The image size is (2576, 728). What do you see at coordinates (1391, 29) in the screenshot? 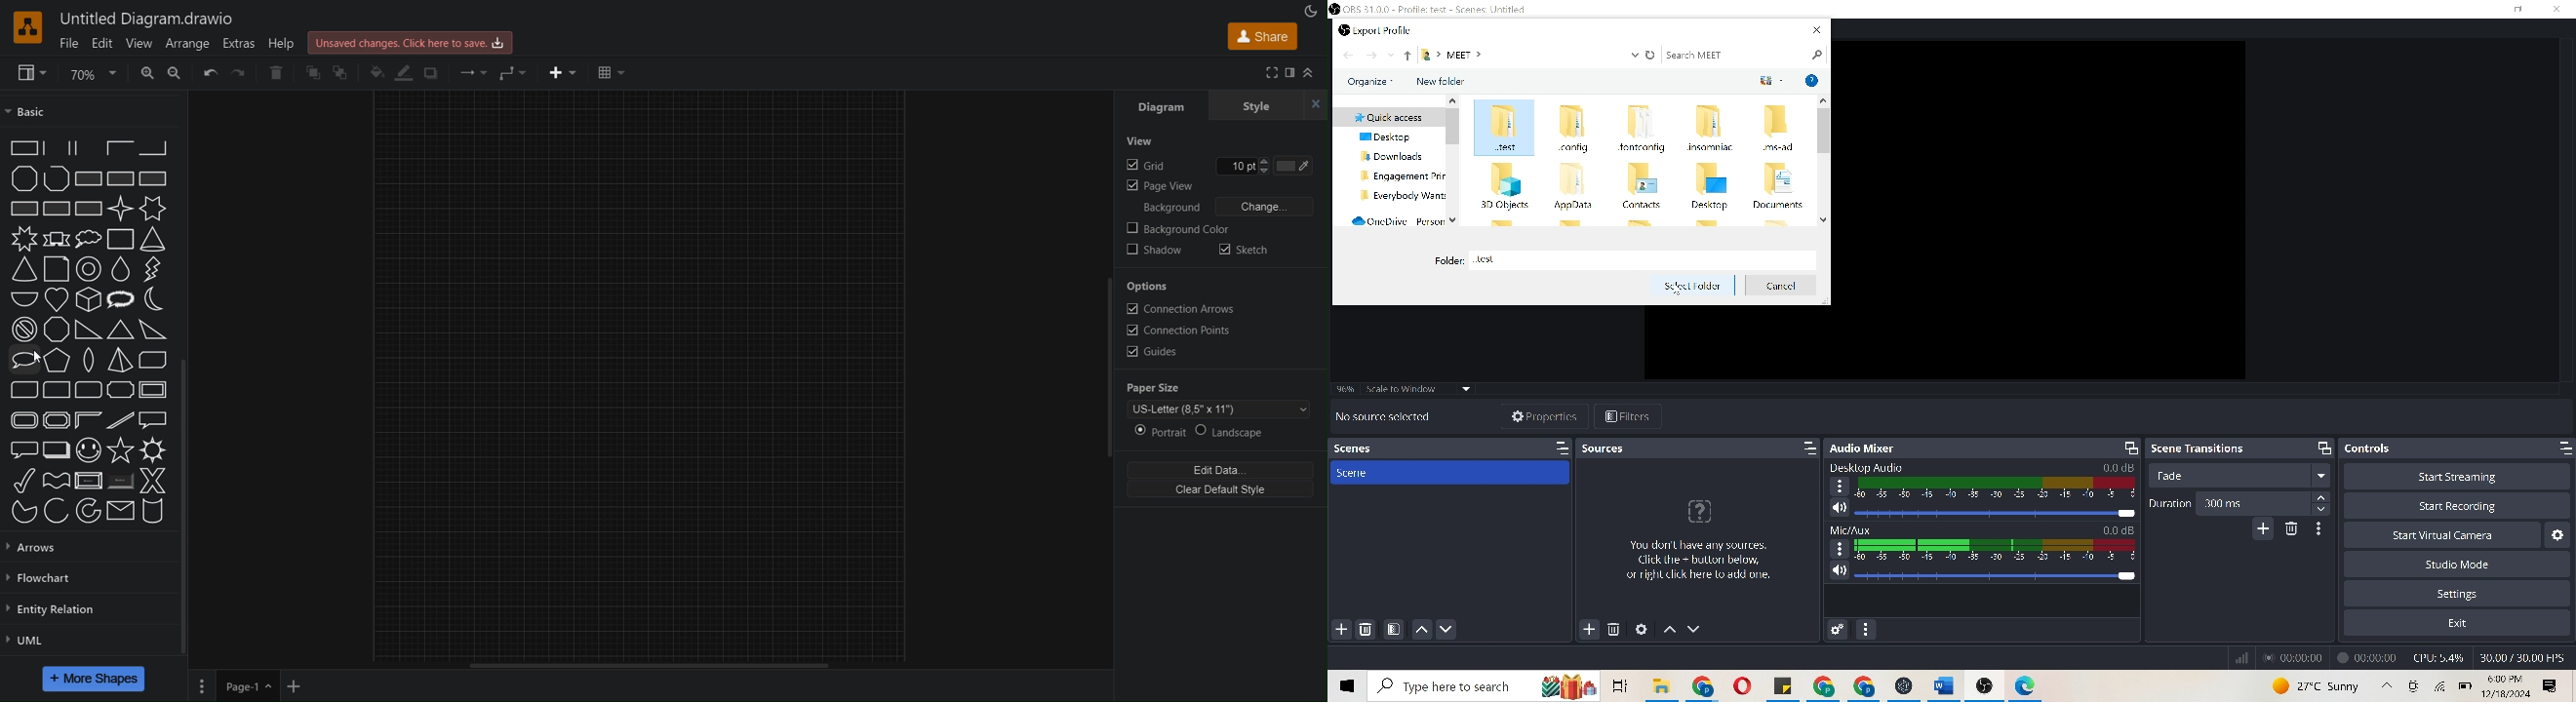
I see `Explore | profile` at bounding box center [1391, 29].